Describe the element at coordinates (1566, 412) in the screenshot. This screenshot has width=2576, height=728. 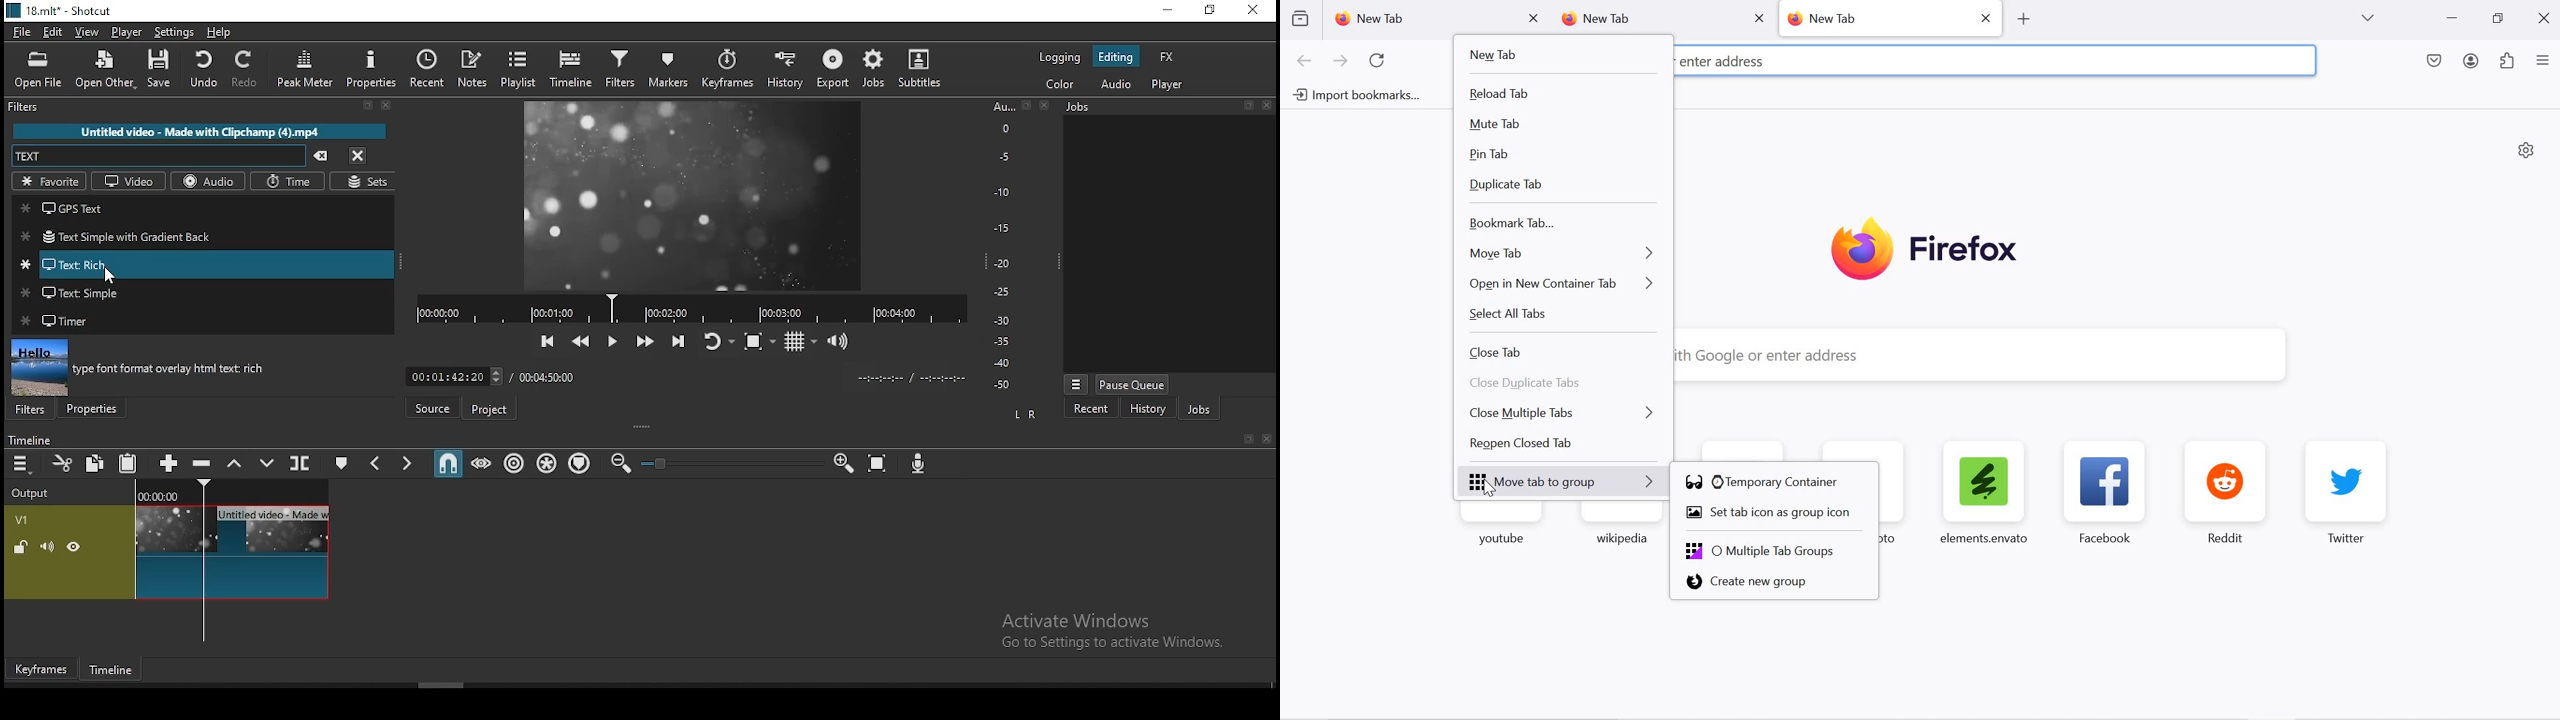
I see `close multiple tabs` at that location.